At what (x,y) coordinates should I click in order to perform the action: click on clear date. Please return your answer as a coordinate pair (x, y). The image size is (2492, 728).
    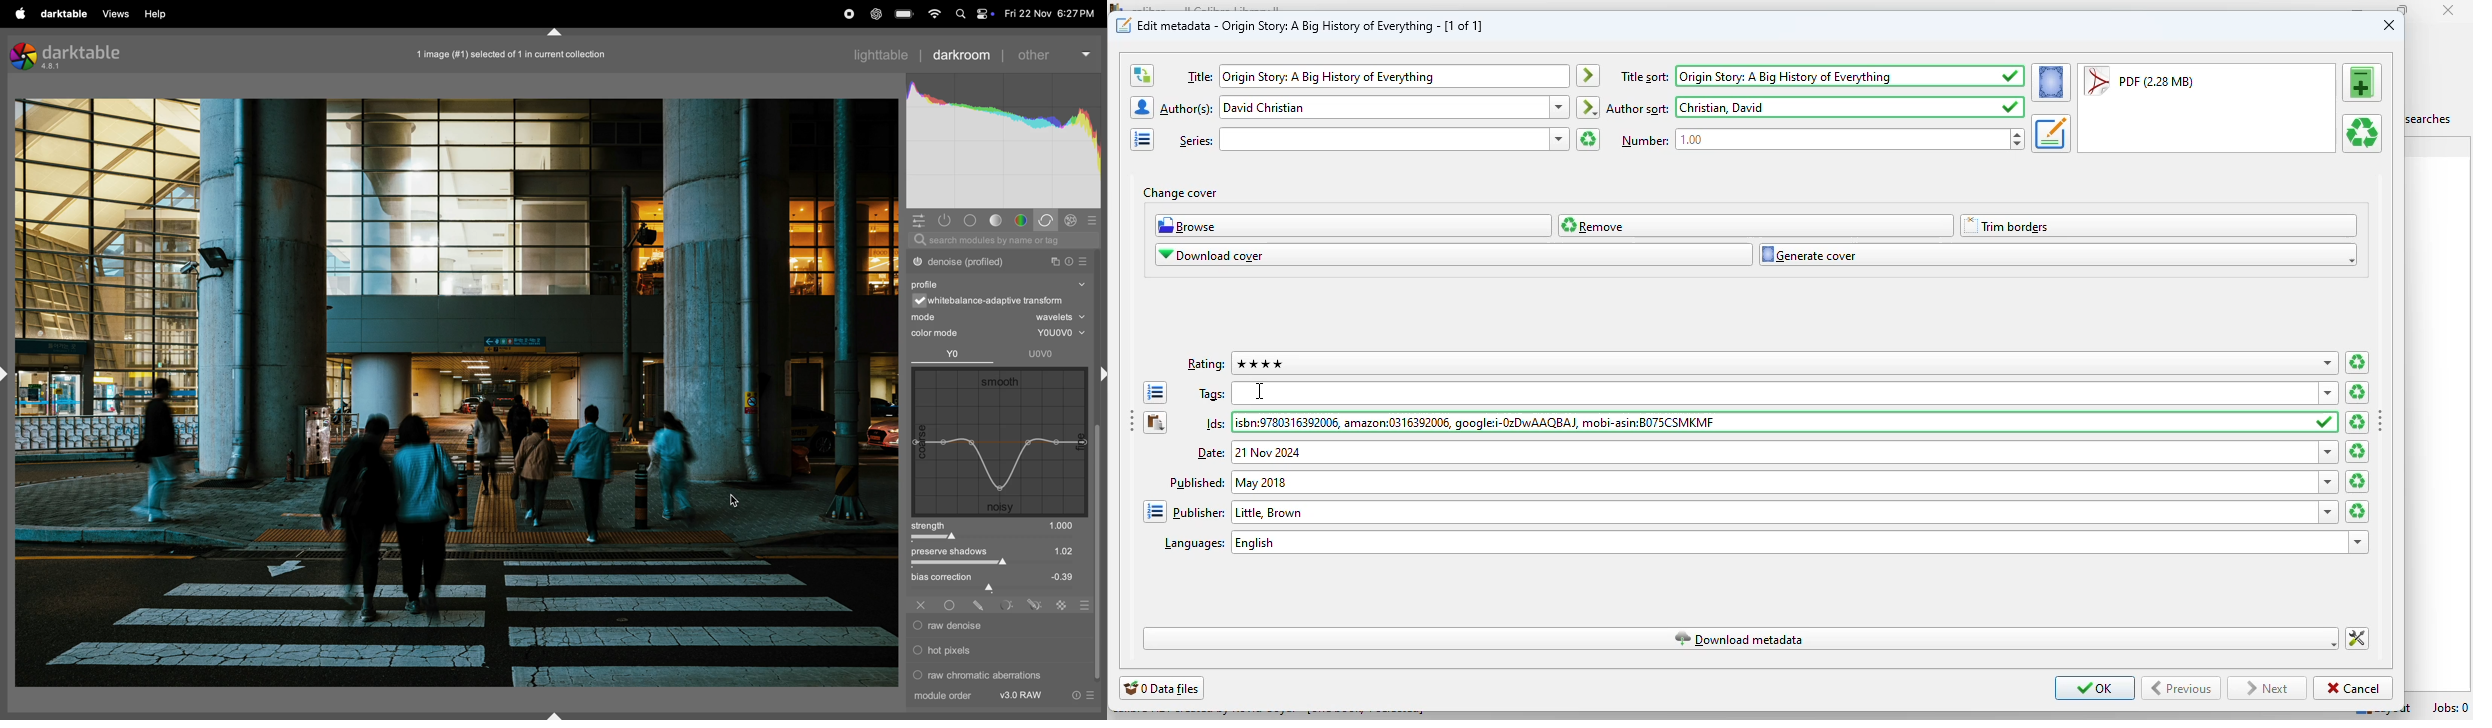
    Looking at the image, I should click on (2357, 451).